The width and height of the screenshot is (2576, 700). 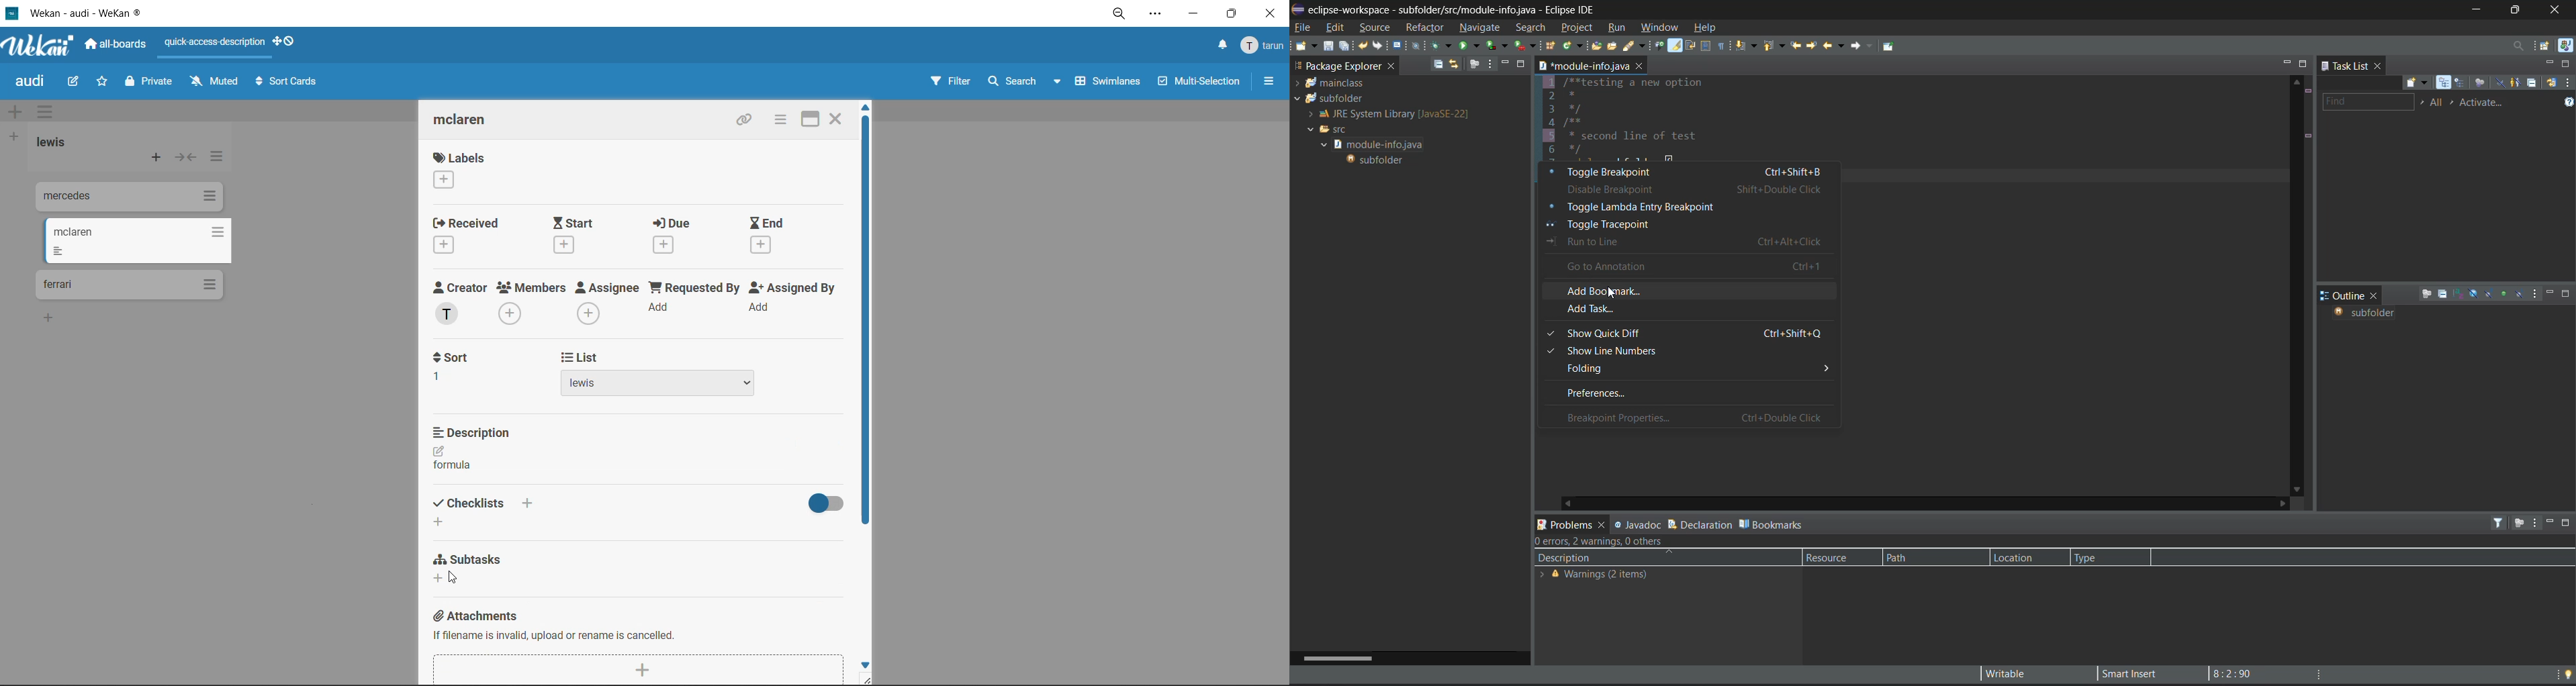 I want to click on new, so click(x=1305, y=46).